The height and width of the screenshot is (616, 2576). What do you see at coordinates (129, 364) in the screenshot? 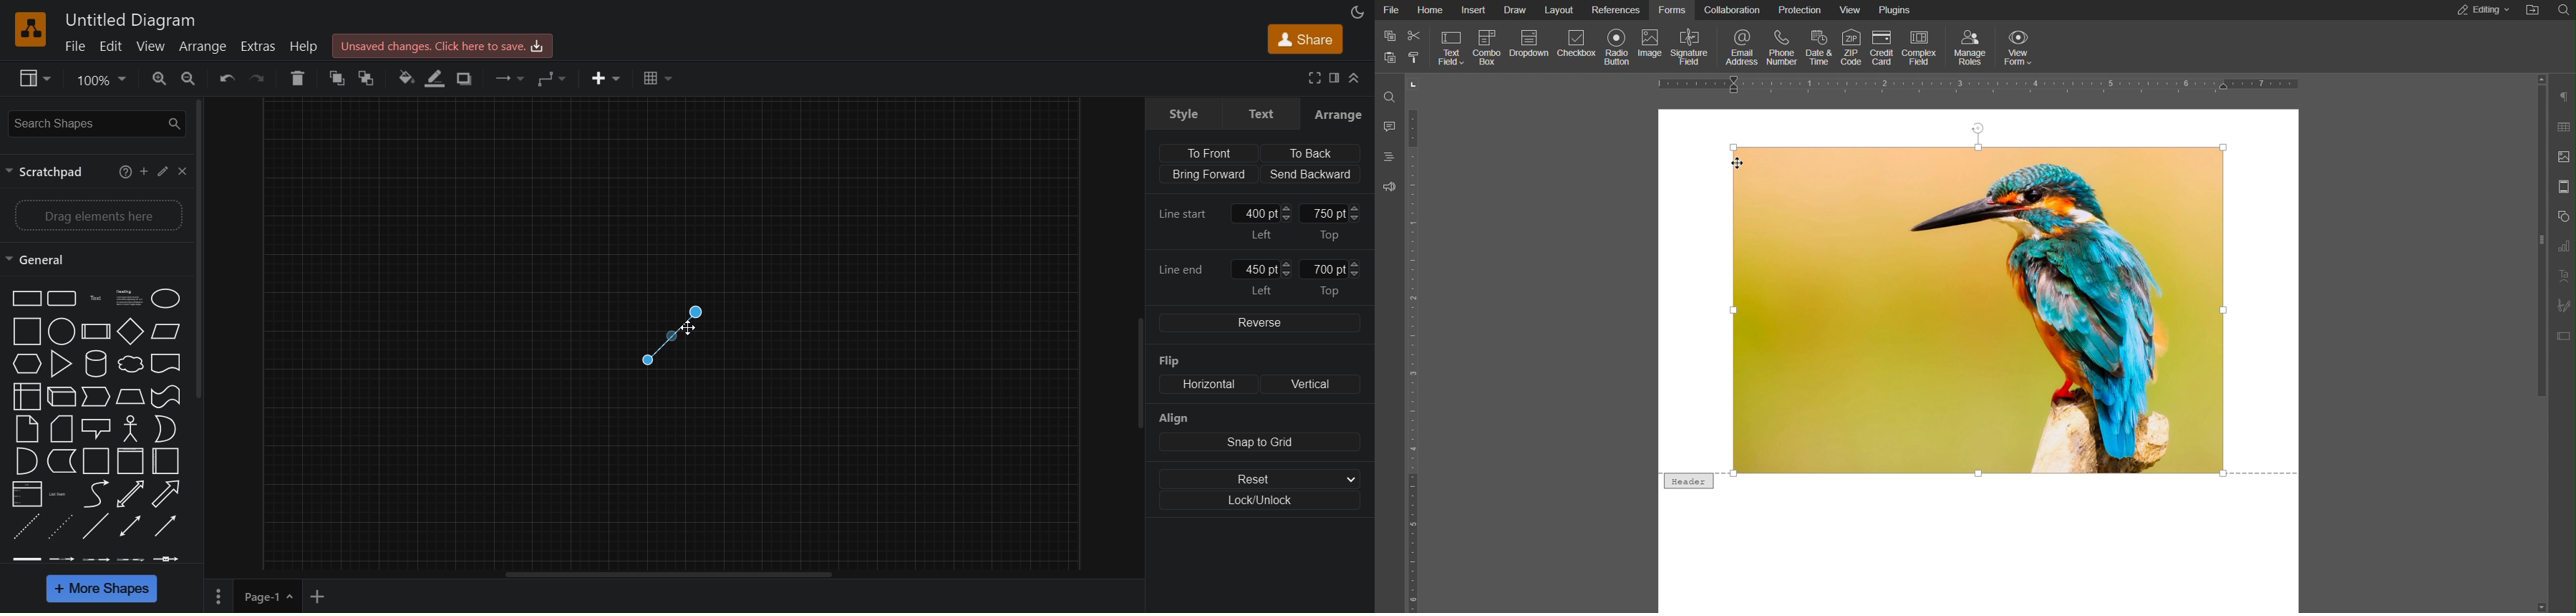
I see `Cloud` at bounding box center [129, 364].